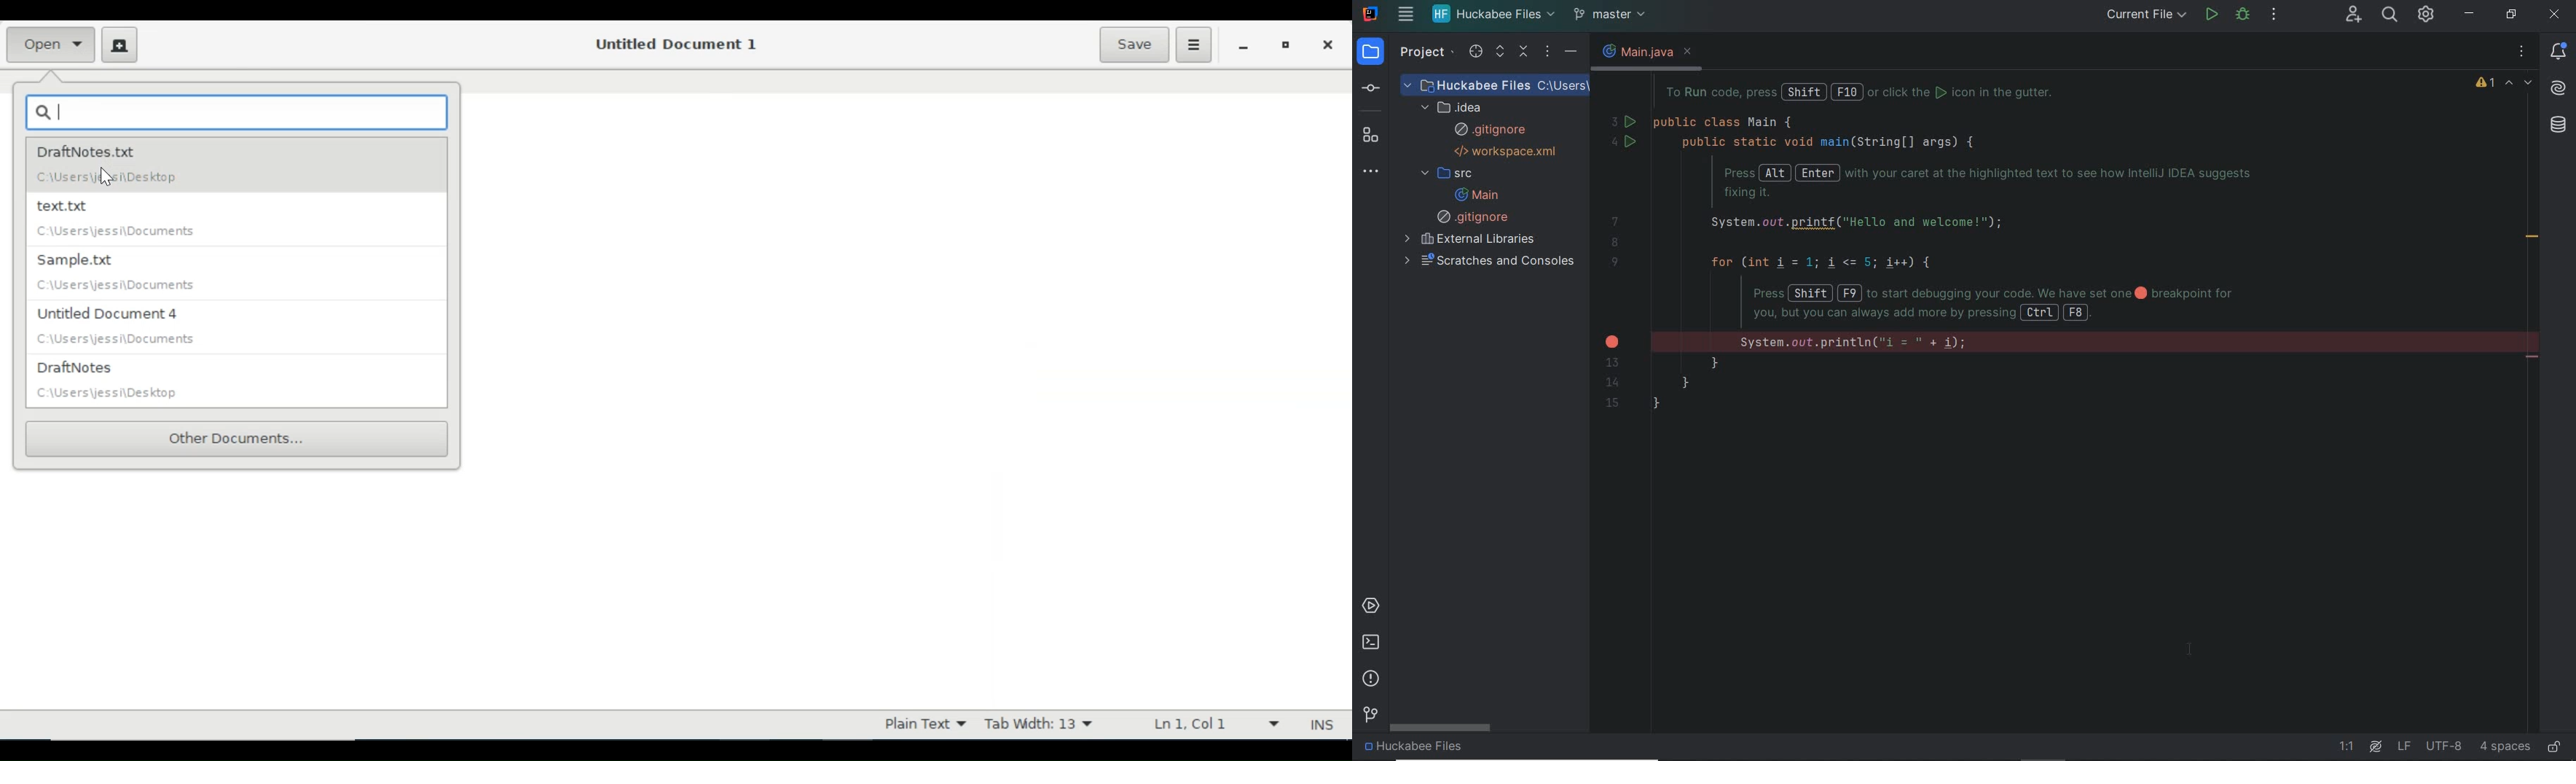  What do you see at coordinates (1372, 679) in the screenshot?
I see `problems` at bounding box center [1372, 679].